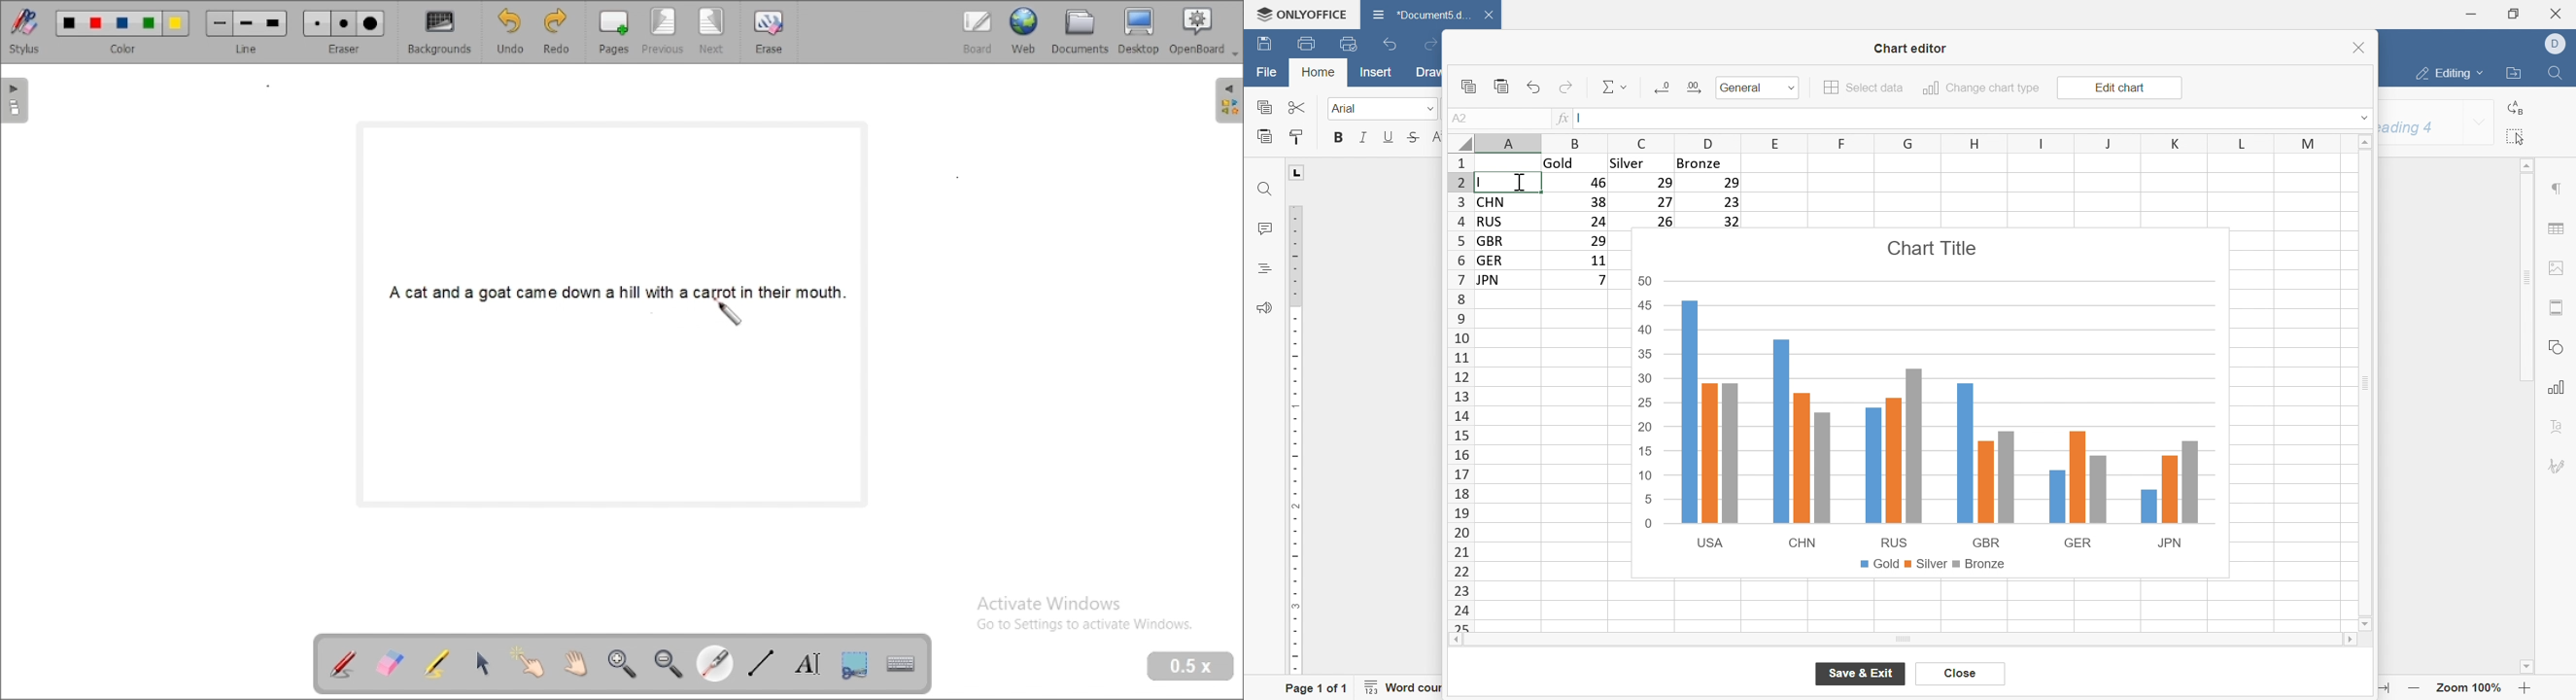 This screenshot has height=700, width=2576. What do you see at coordinates (1317, 690) in the screenshot?
I see `page 1 of 1` at bounding box center [1317, 690].